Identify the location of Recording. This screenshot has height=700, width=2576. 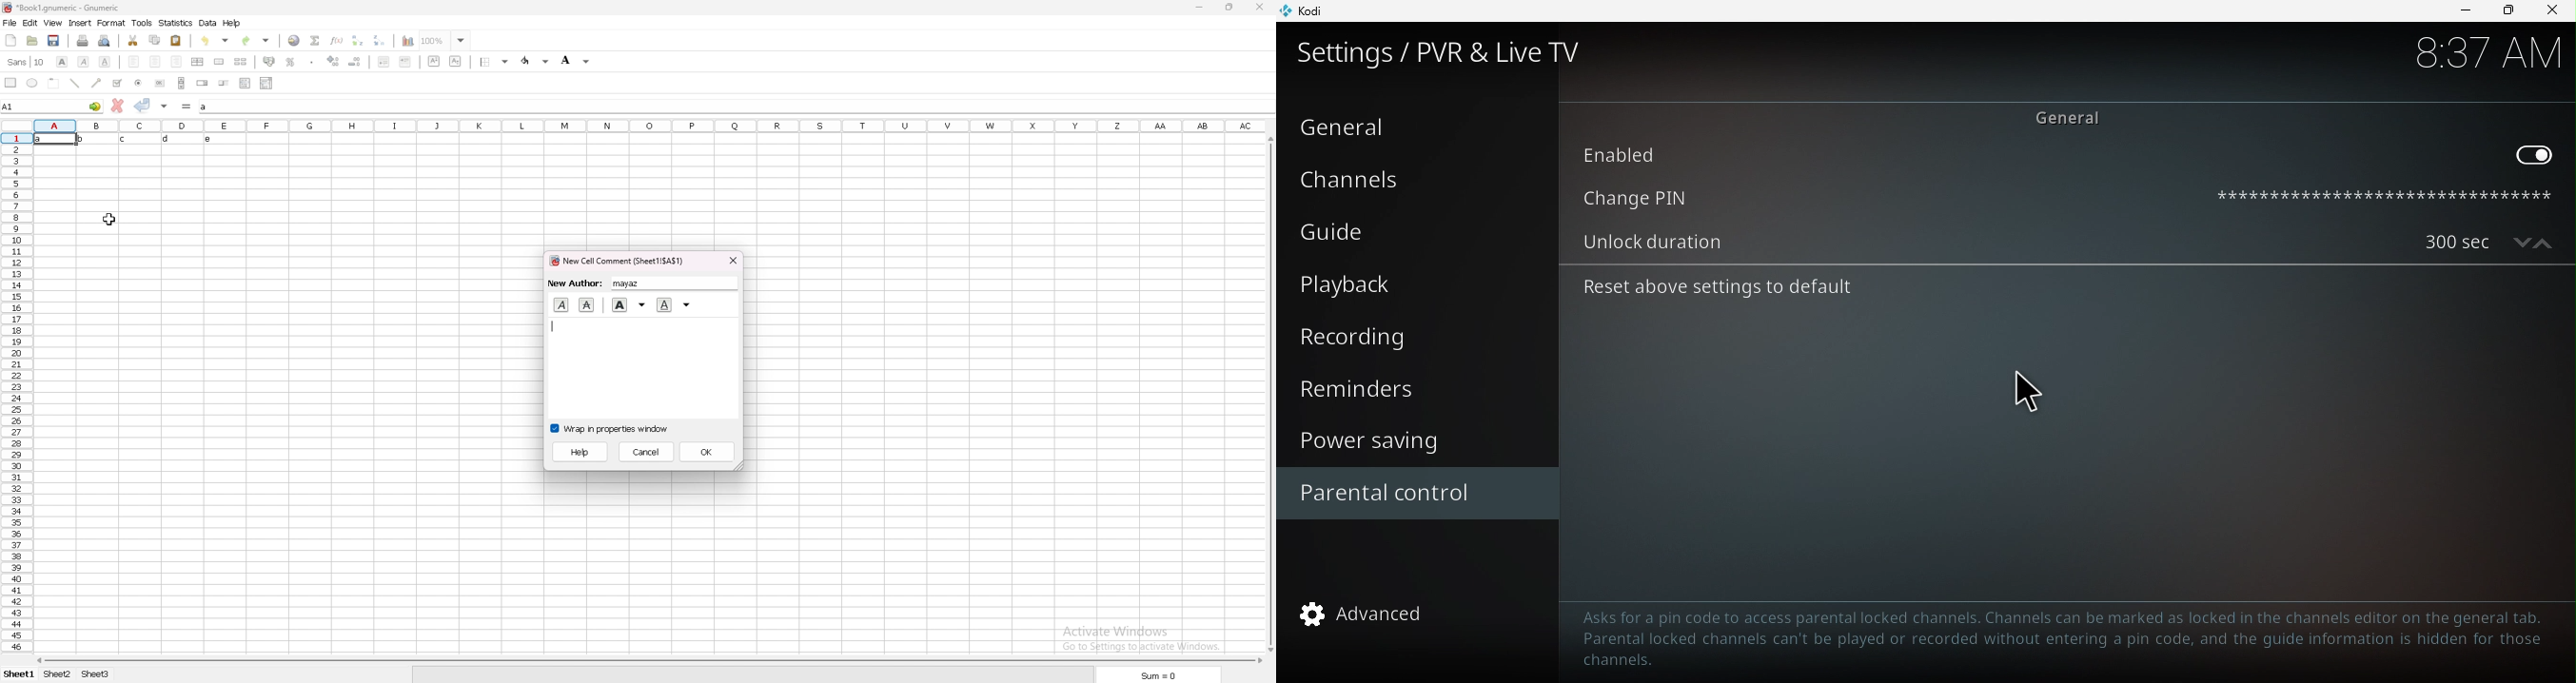
(1413, 335).